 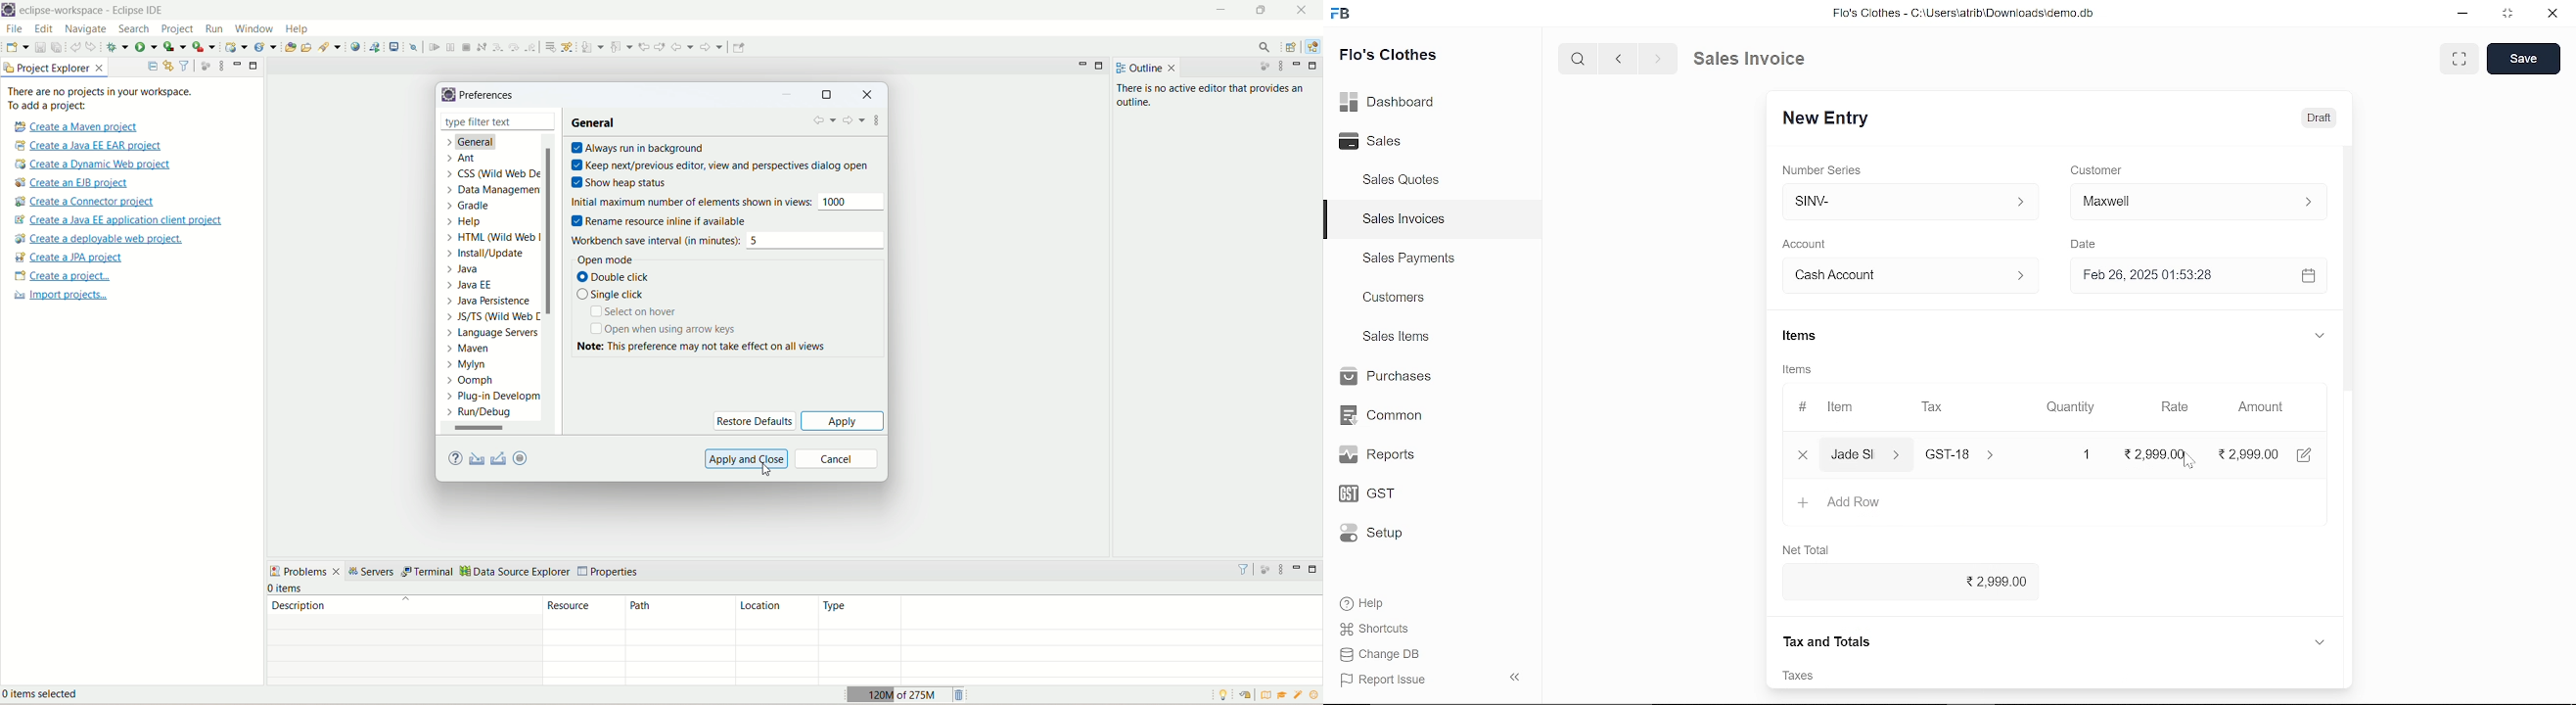 I want to click on Sales Invoices, so click(x=1410, y=221).